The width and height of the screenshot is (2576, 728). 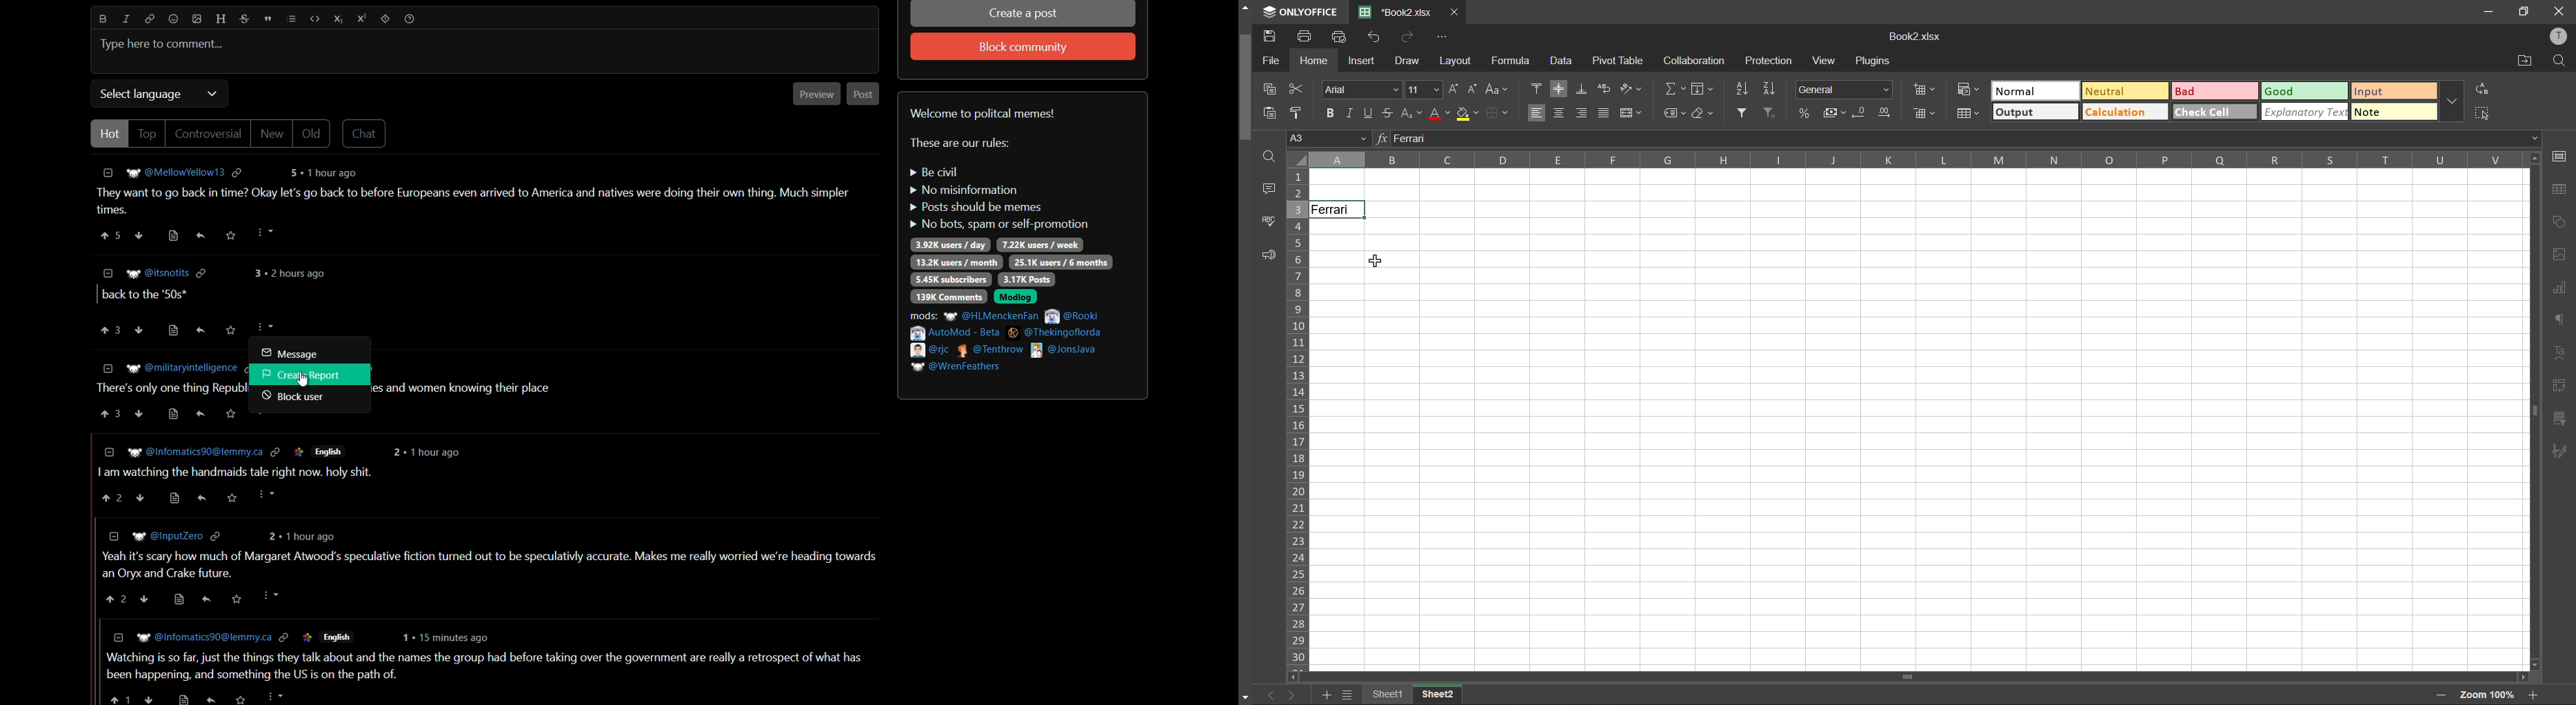 What do you see at coordinates (1455, 88) in the screenshot?
I see `increment size` at bounding box center [1455, 88].